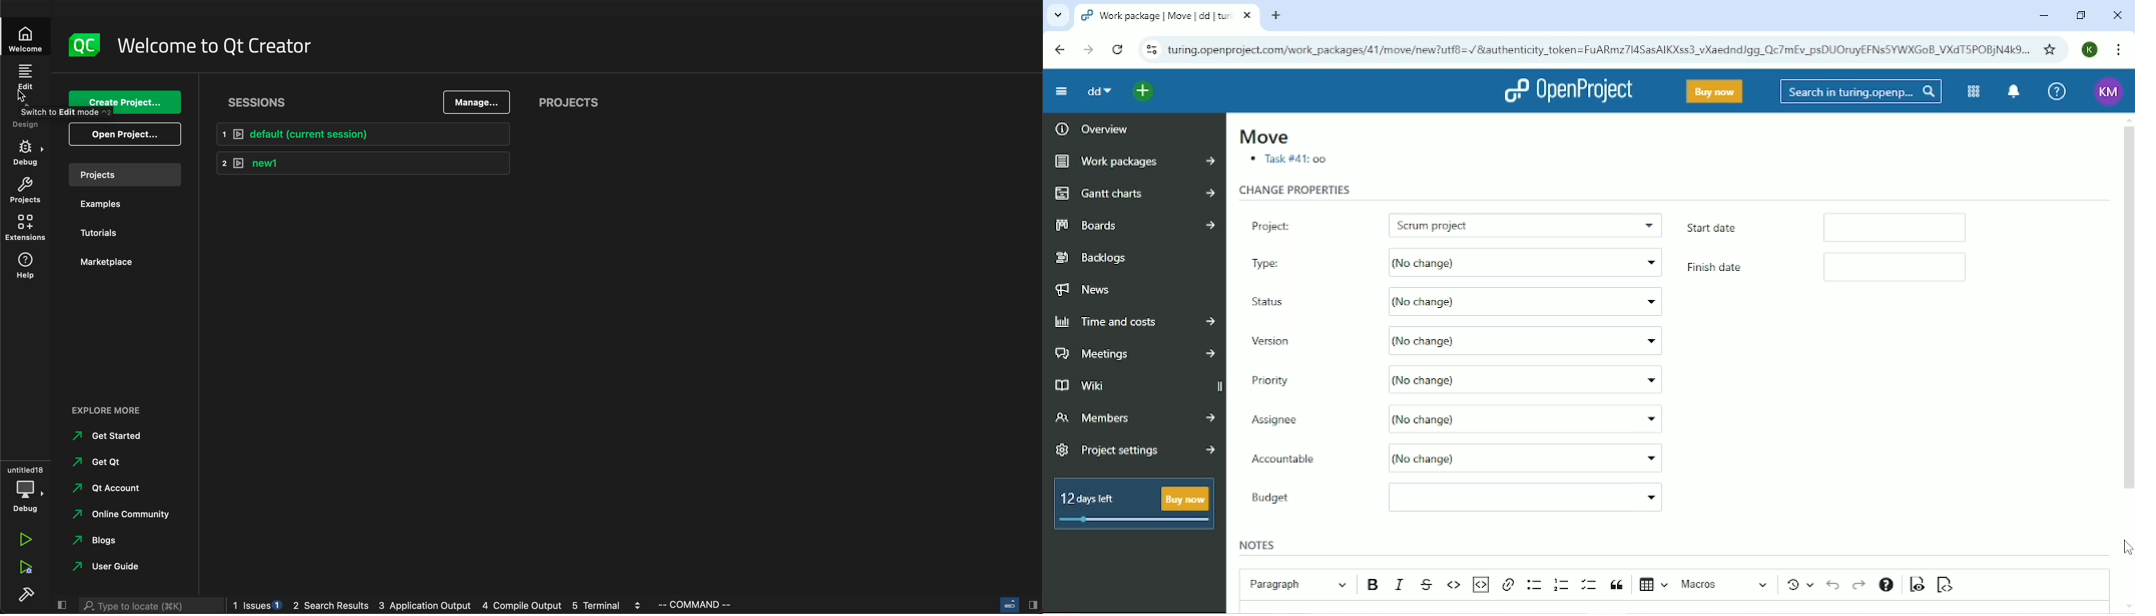  Describe the element at coordinates (1886, 586) in the screenshot. I see `Text formatting help` at that location.